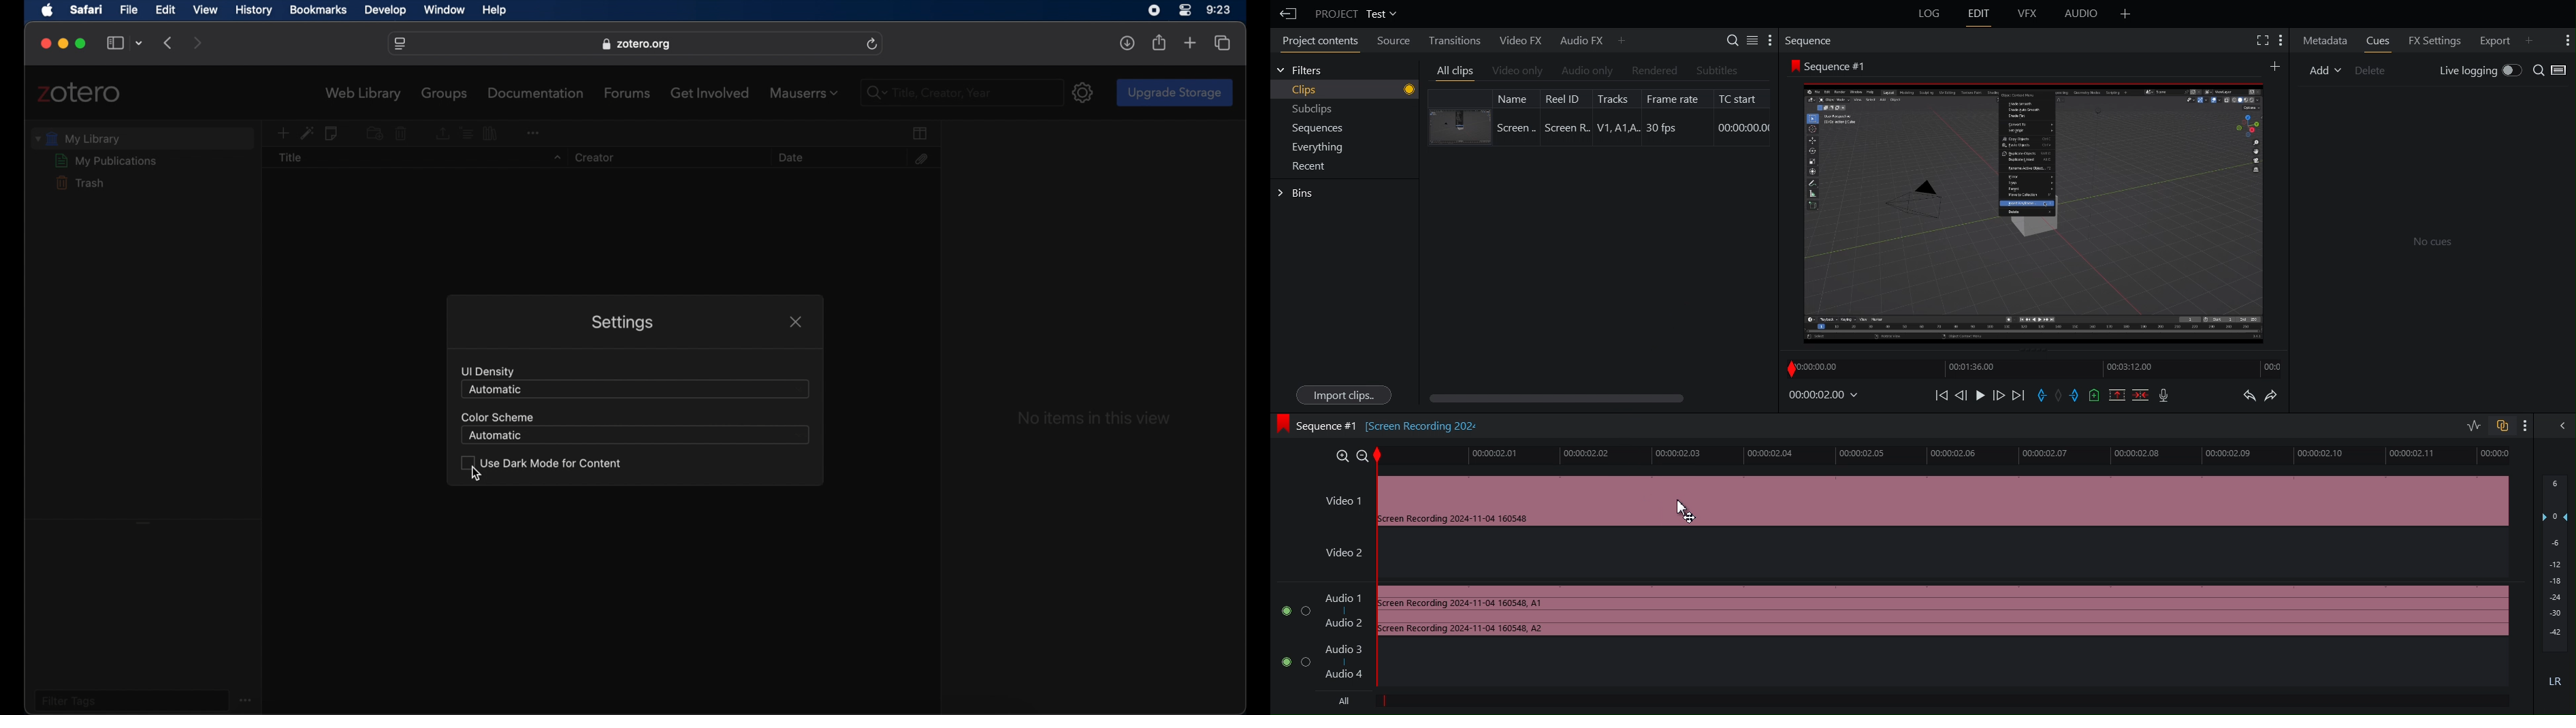 The height and width of the screenshot is (728, 2576). What do you see at coordinates (107, 161) in the screenshot?
I see `my publications` at bounding box center [107, 161].